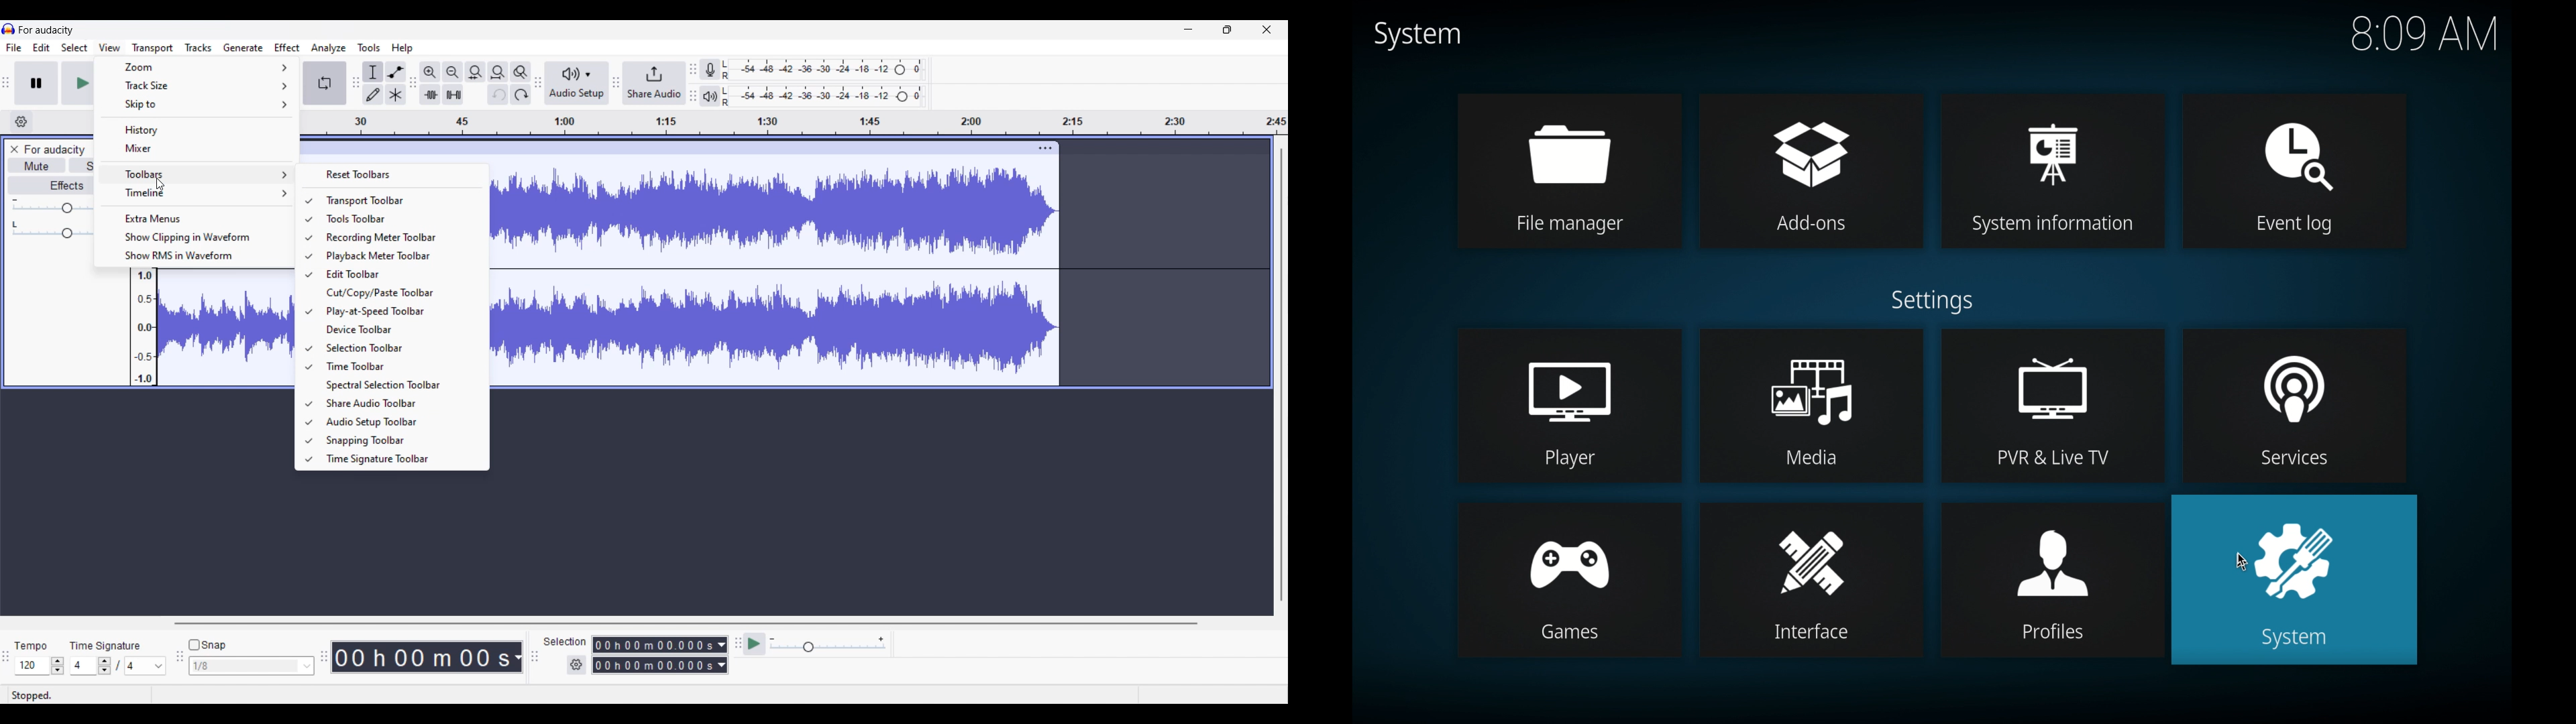 Image resolution: width=2576 pixels, height=728 pixels. Describe the element at coordinates (31, 646) in the screenshot. I see `tempo` at that location.